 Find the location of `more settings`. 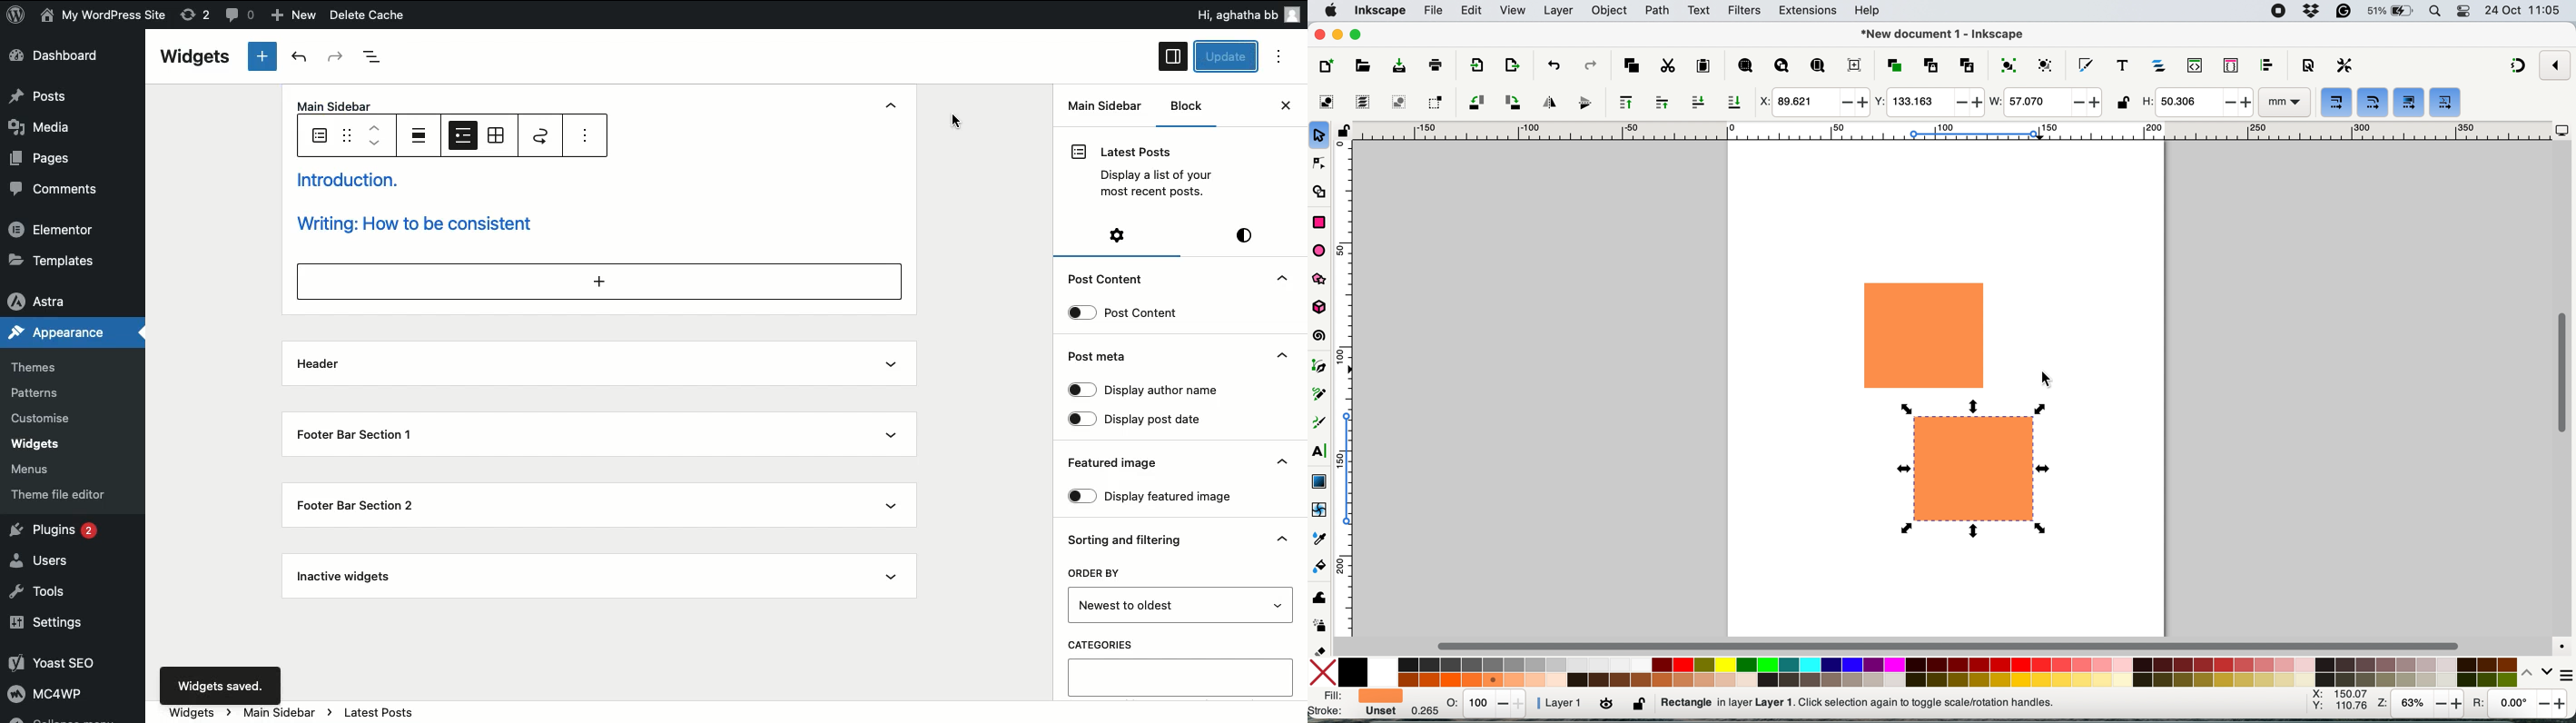

more settings is located at coordinates (2561, 673).